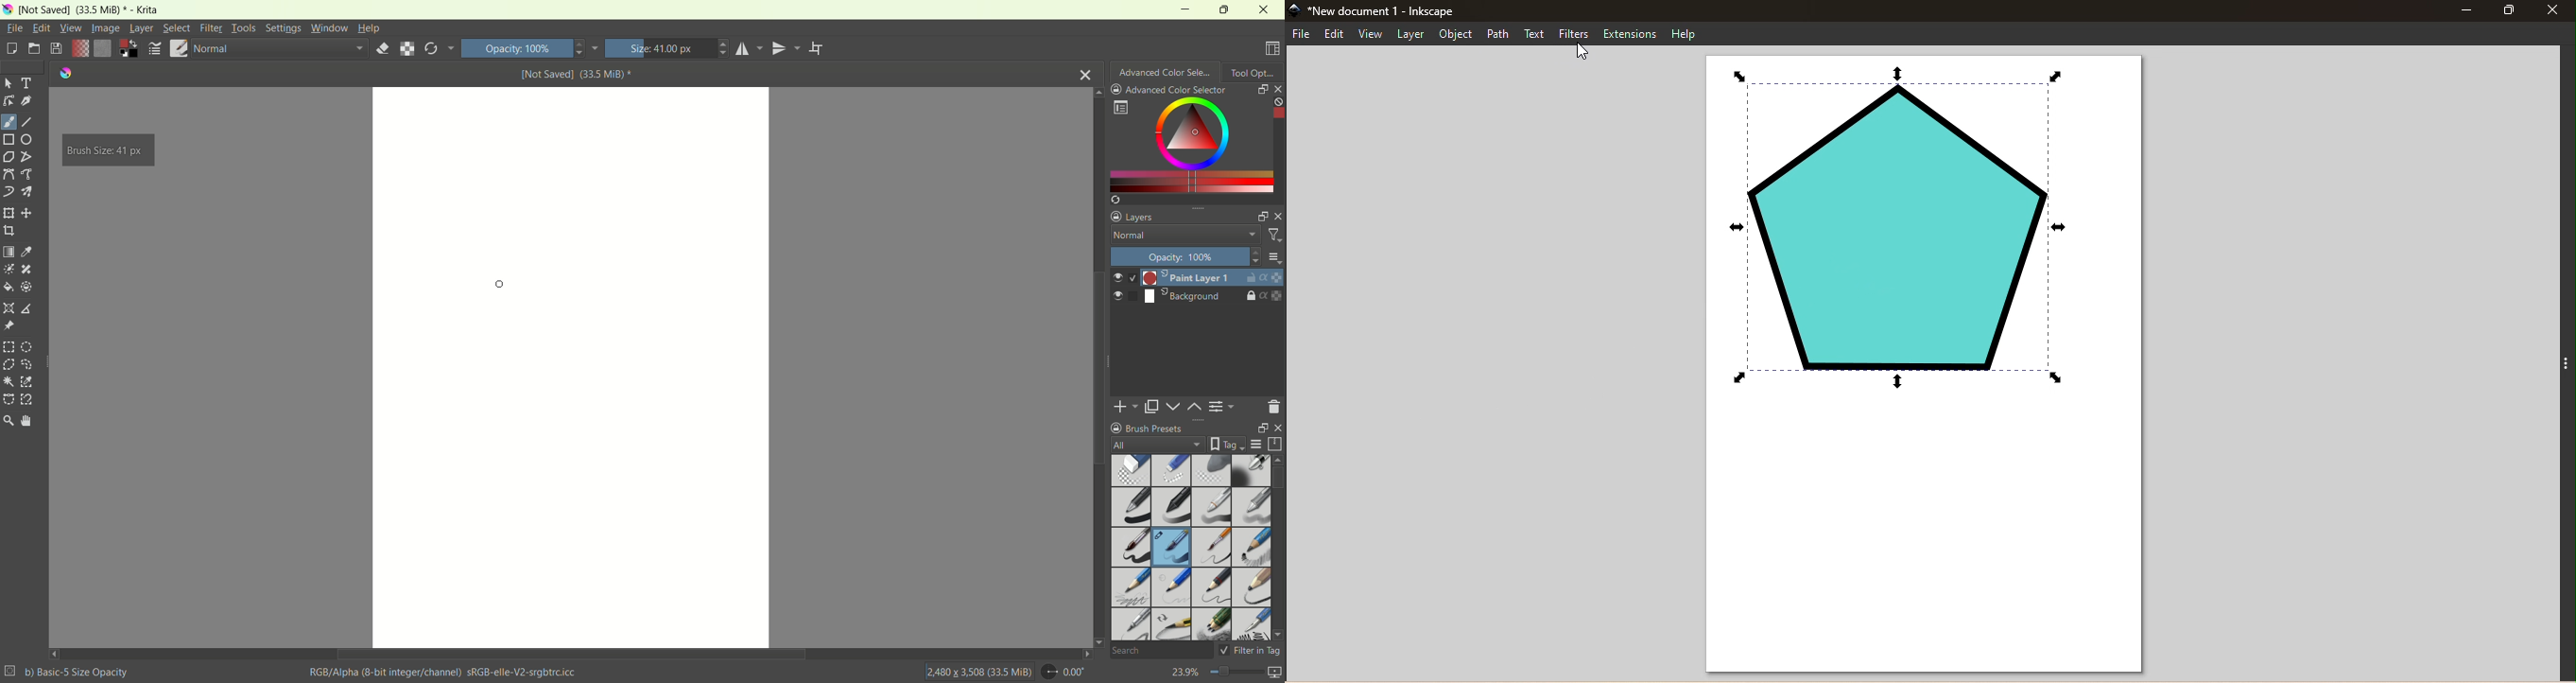 The height and width of the screenshot is (700, 2576). I want to click on delete, so click(1273, 406).